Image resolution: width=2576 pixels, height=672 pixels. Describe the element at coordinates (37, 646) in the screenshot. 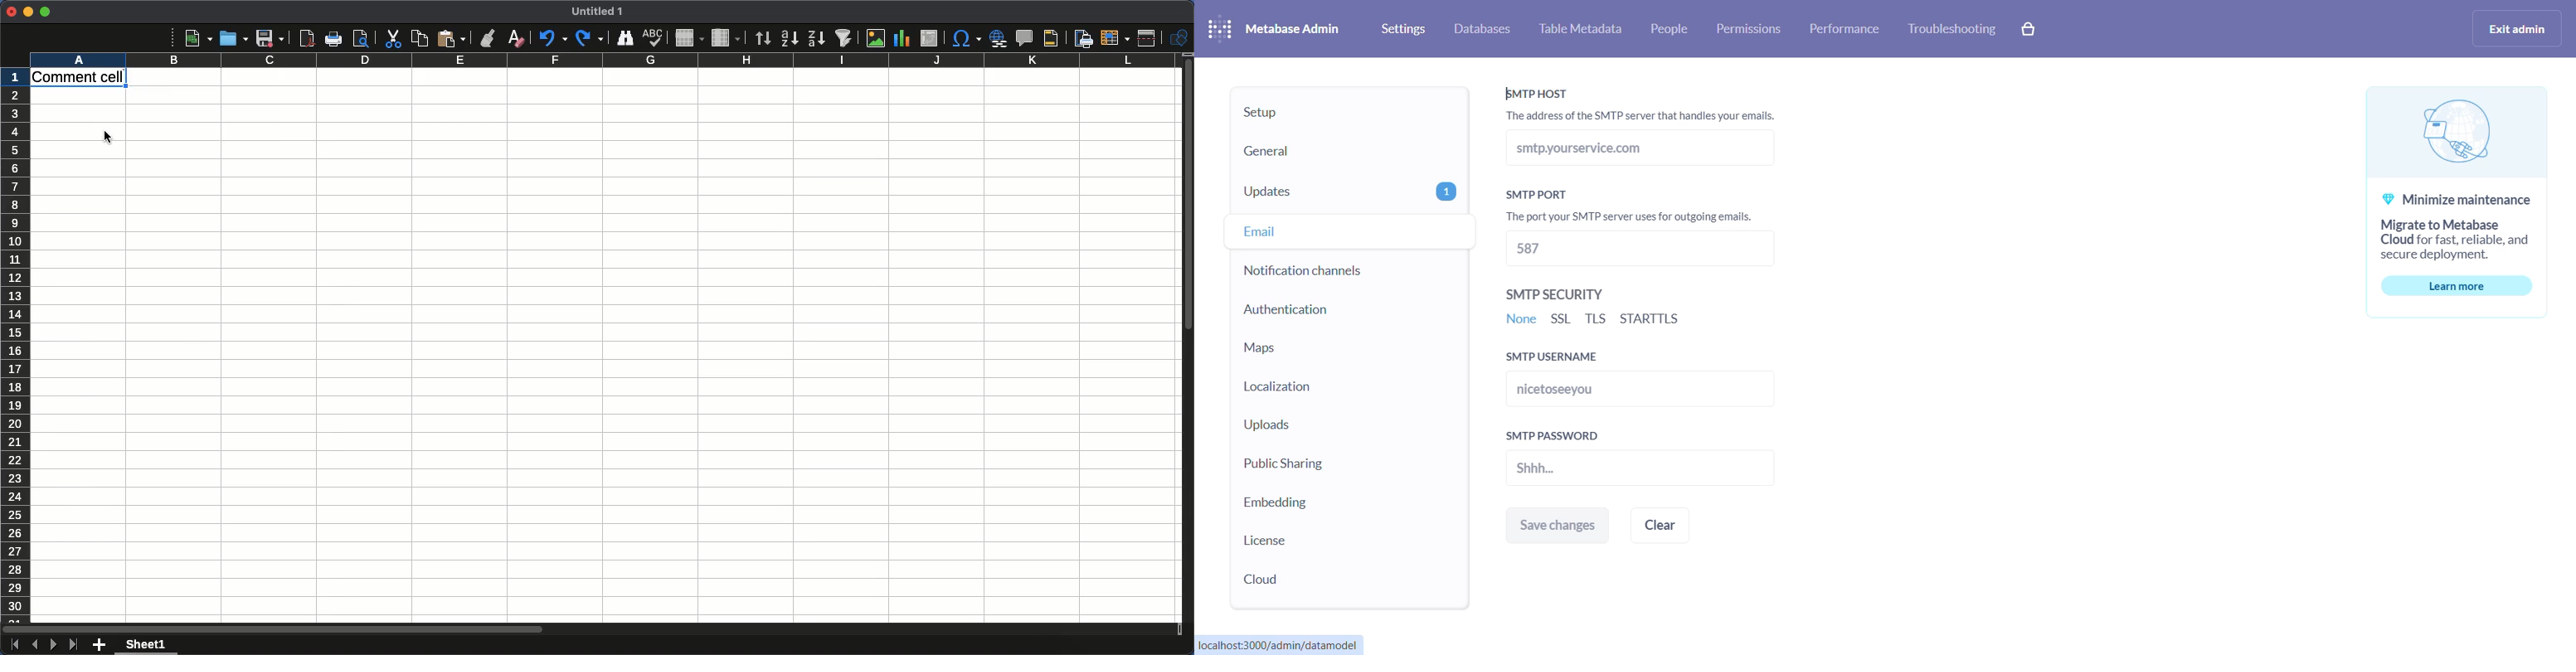

I see `Previous sheet` at that location.